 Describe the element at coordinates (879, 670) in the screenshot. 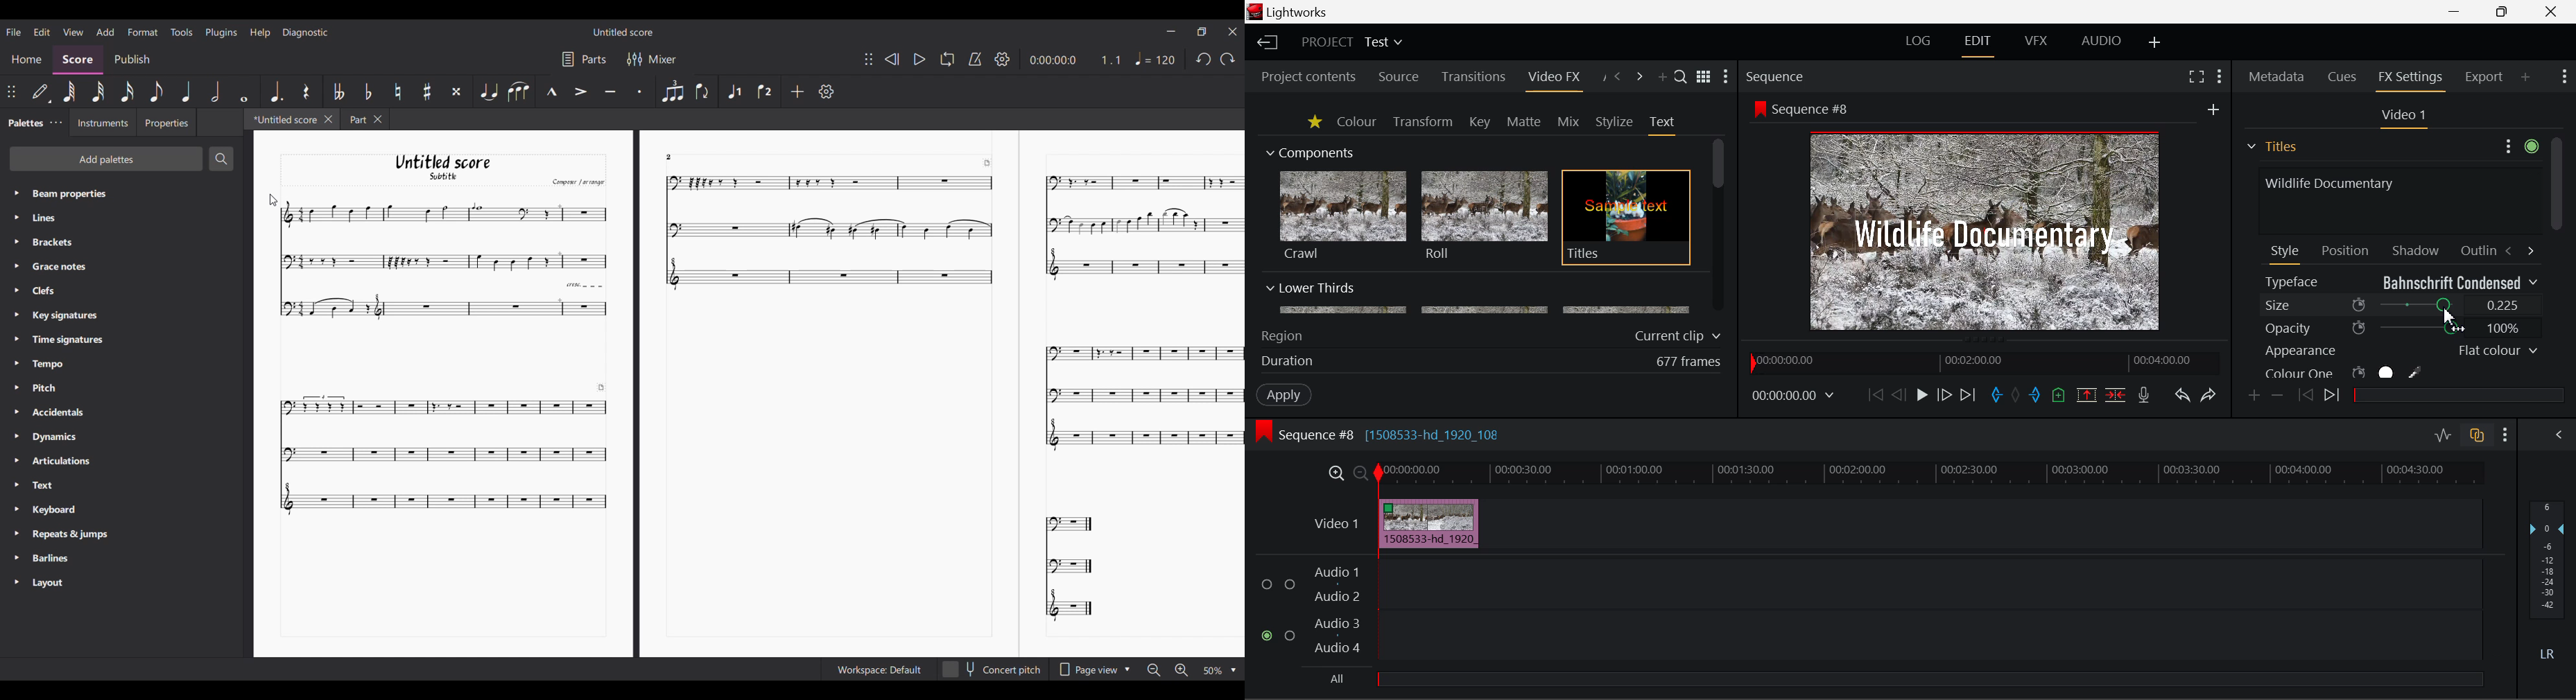

I see `Workspace setting` at that location.